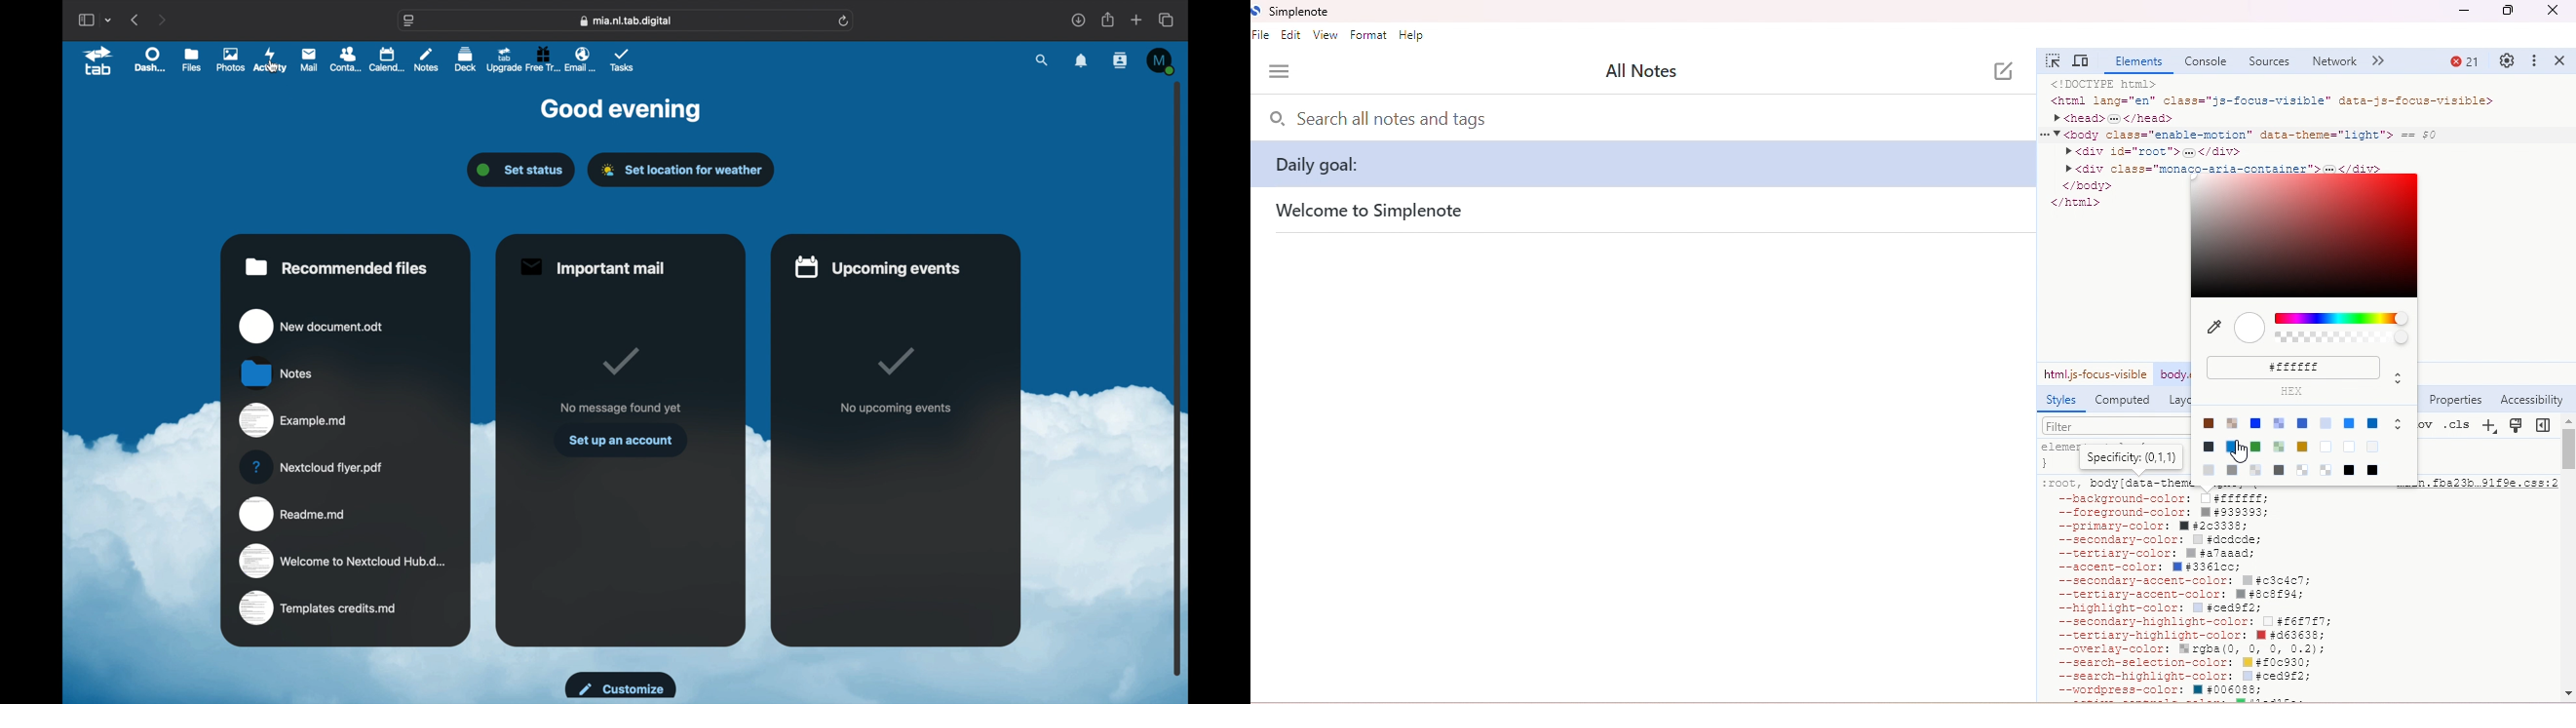  I want to click on wordpress-color, so click(2164, 690).